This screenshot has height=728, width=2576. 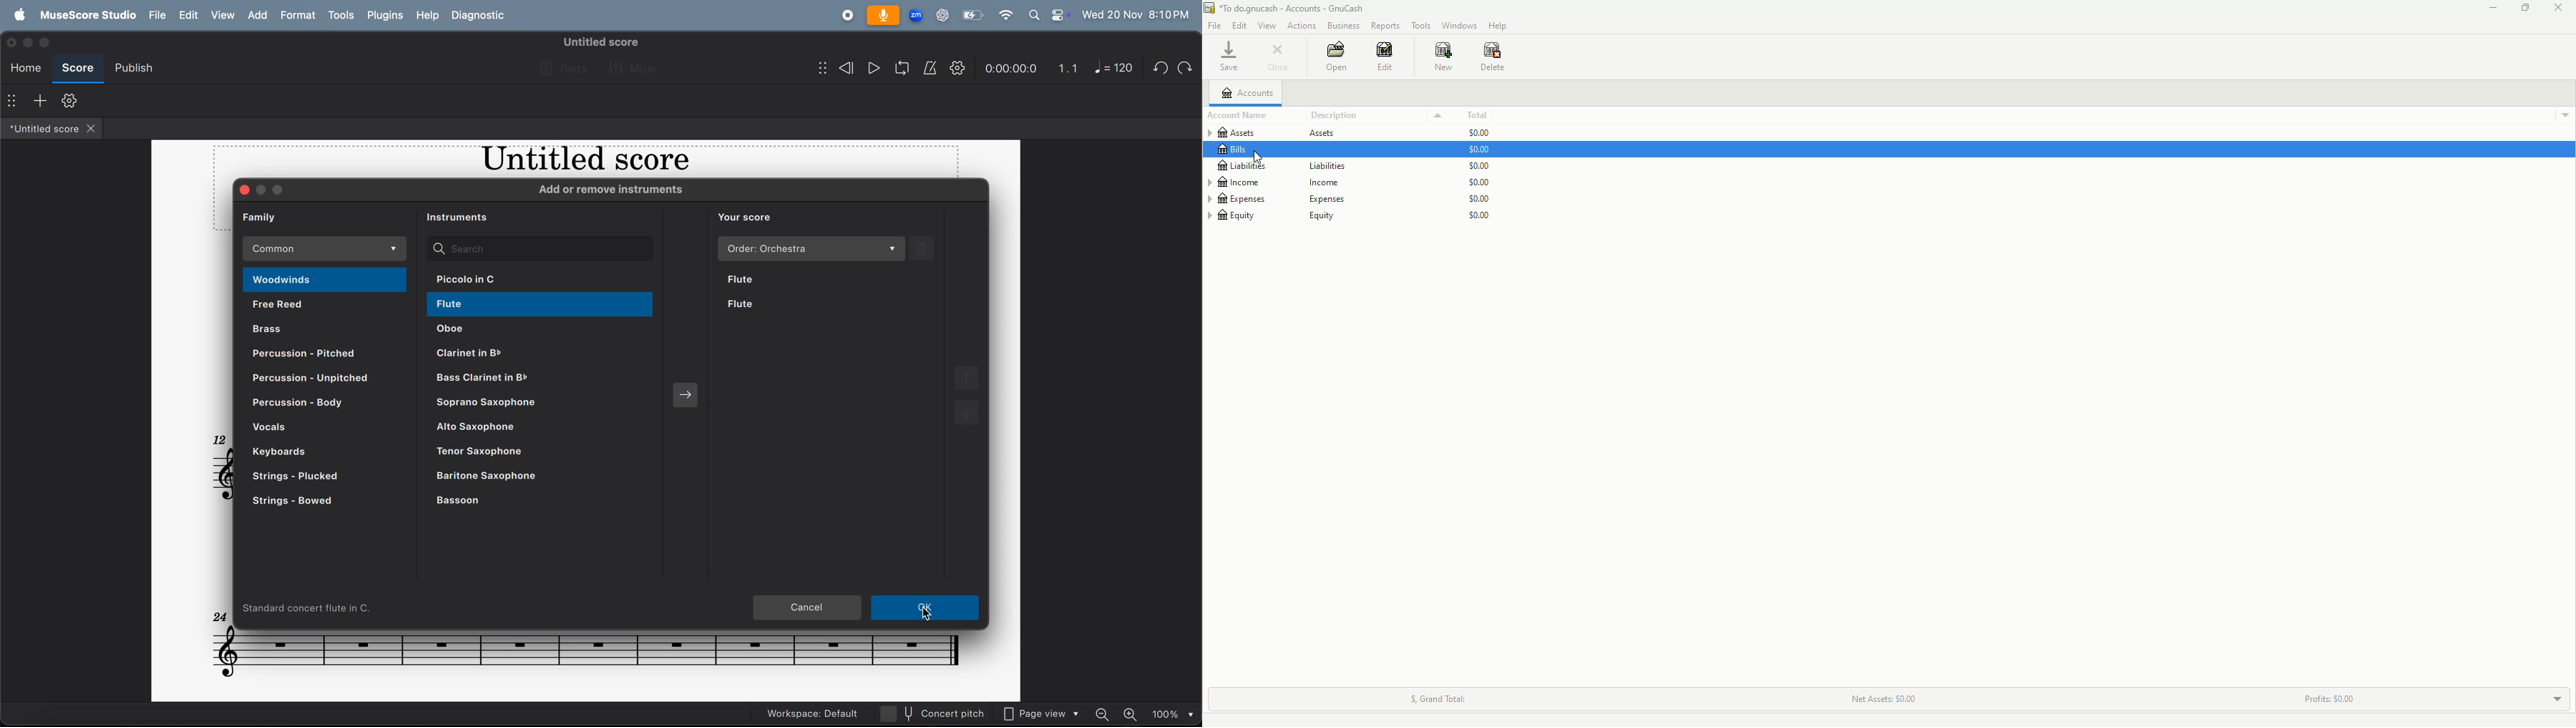 What do you see at coordinates (13, 45) in the screenshot?
I see `close` at bounding box center [13, 45].